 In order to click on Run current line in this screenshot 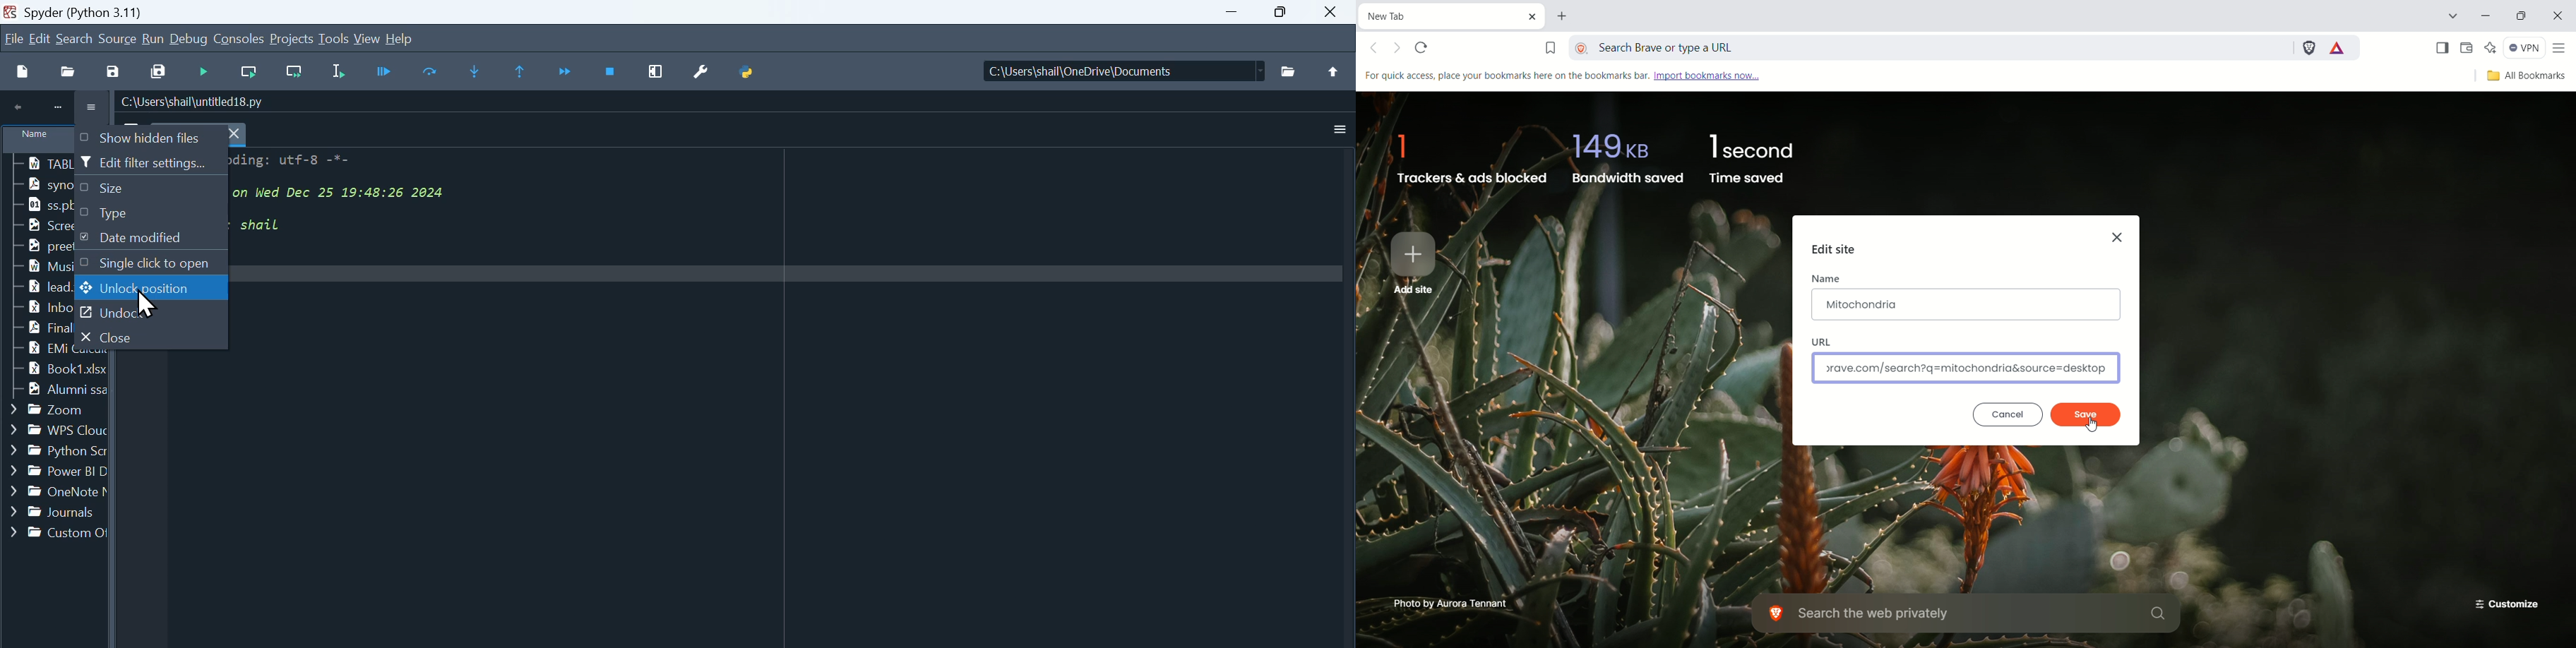, I will do `click(433, 71)`.